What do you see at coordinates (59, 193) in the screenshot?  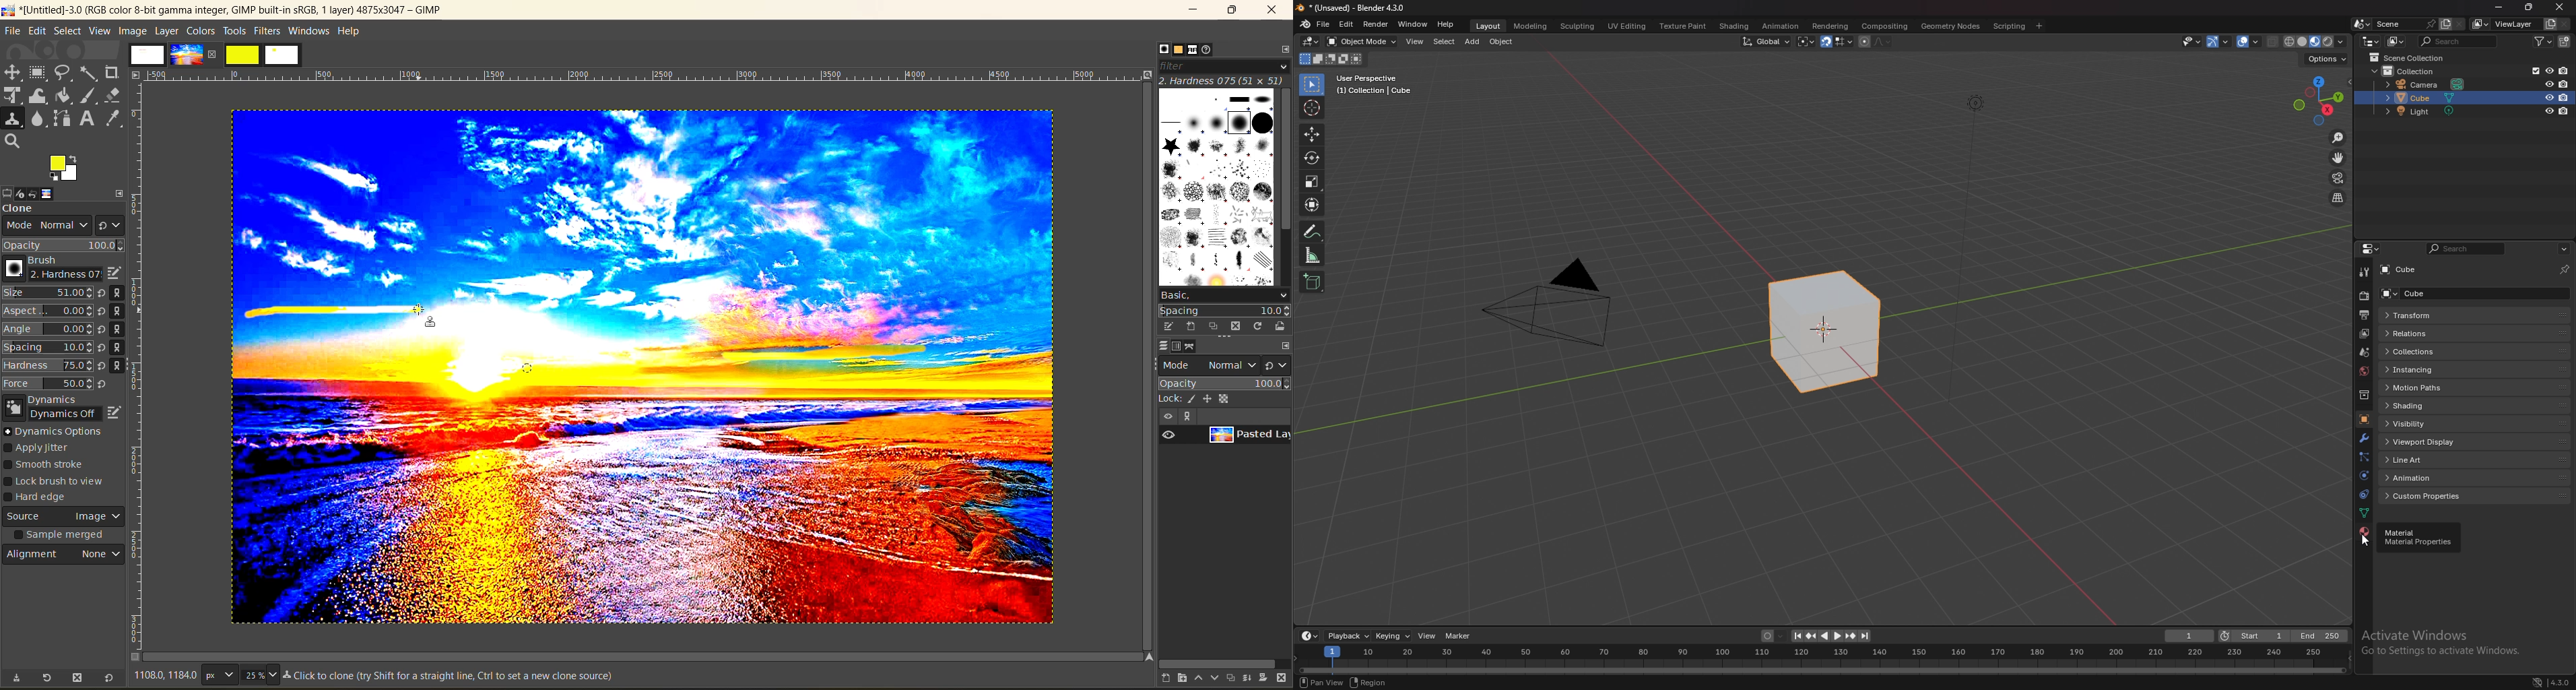 I see `image` at bounding box center [59, 193].